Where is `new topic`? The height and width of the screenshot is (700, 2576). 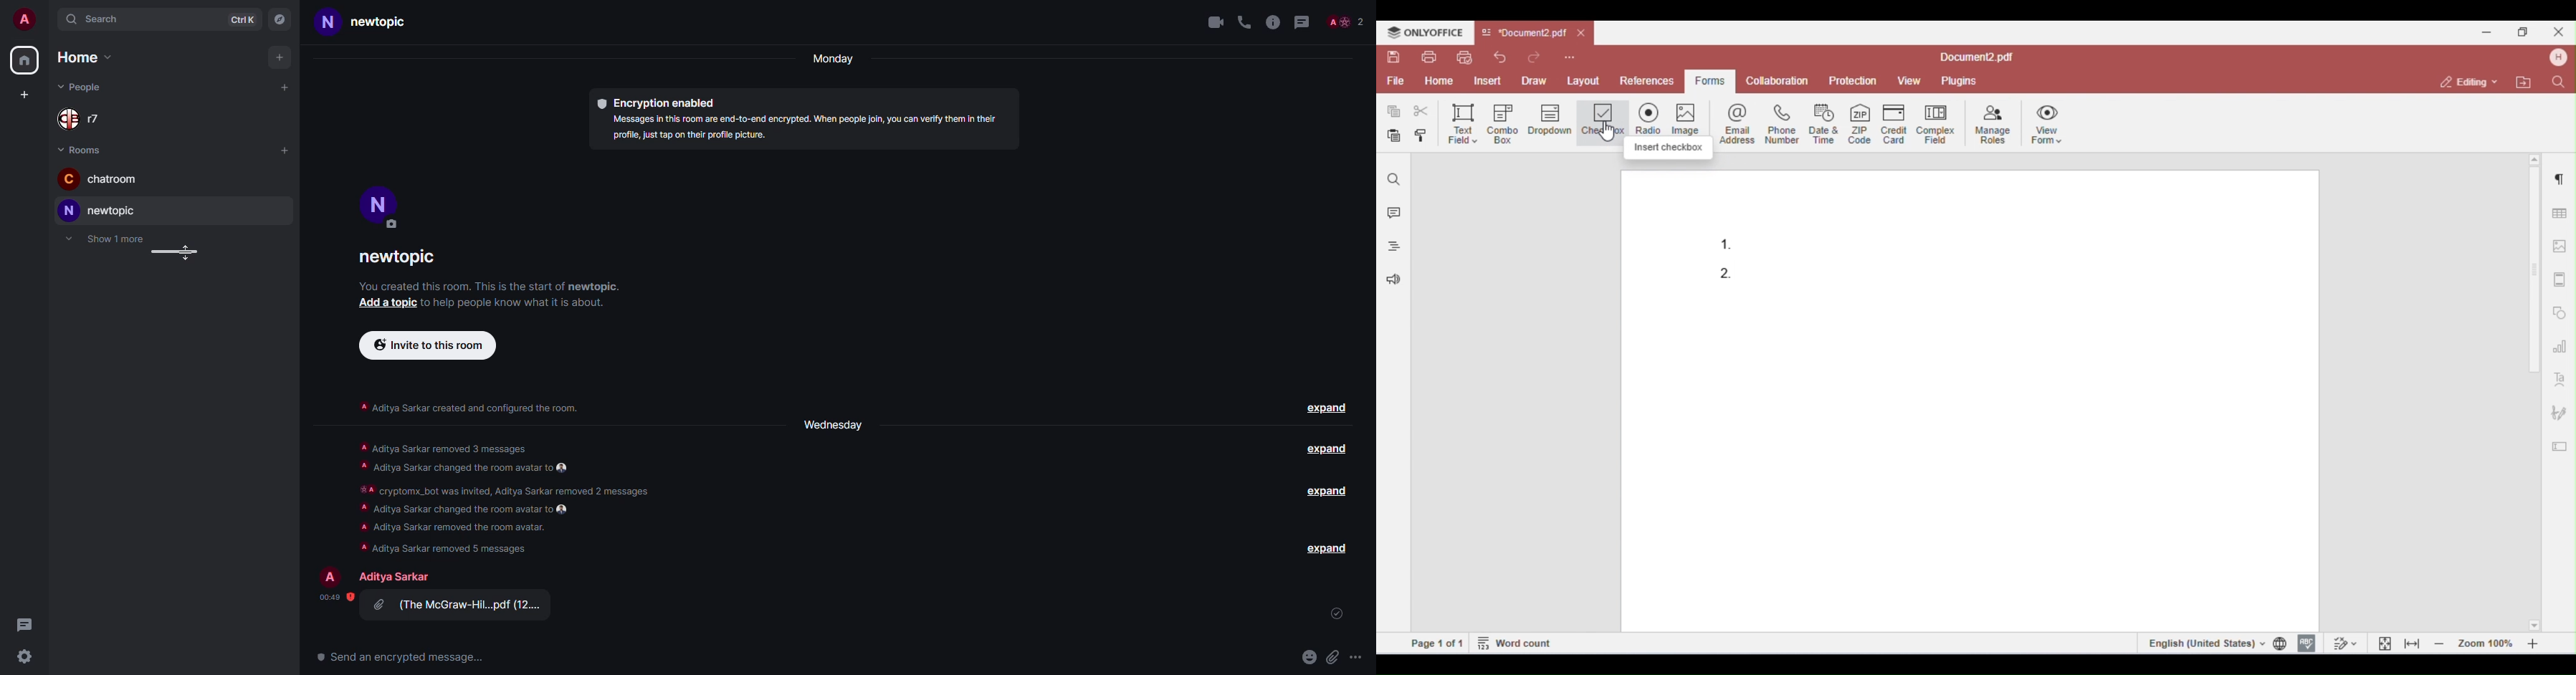
new topic is located at coordinates (97, 210).